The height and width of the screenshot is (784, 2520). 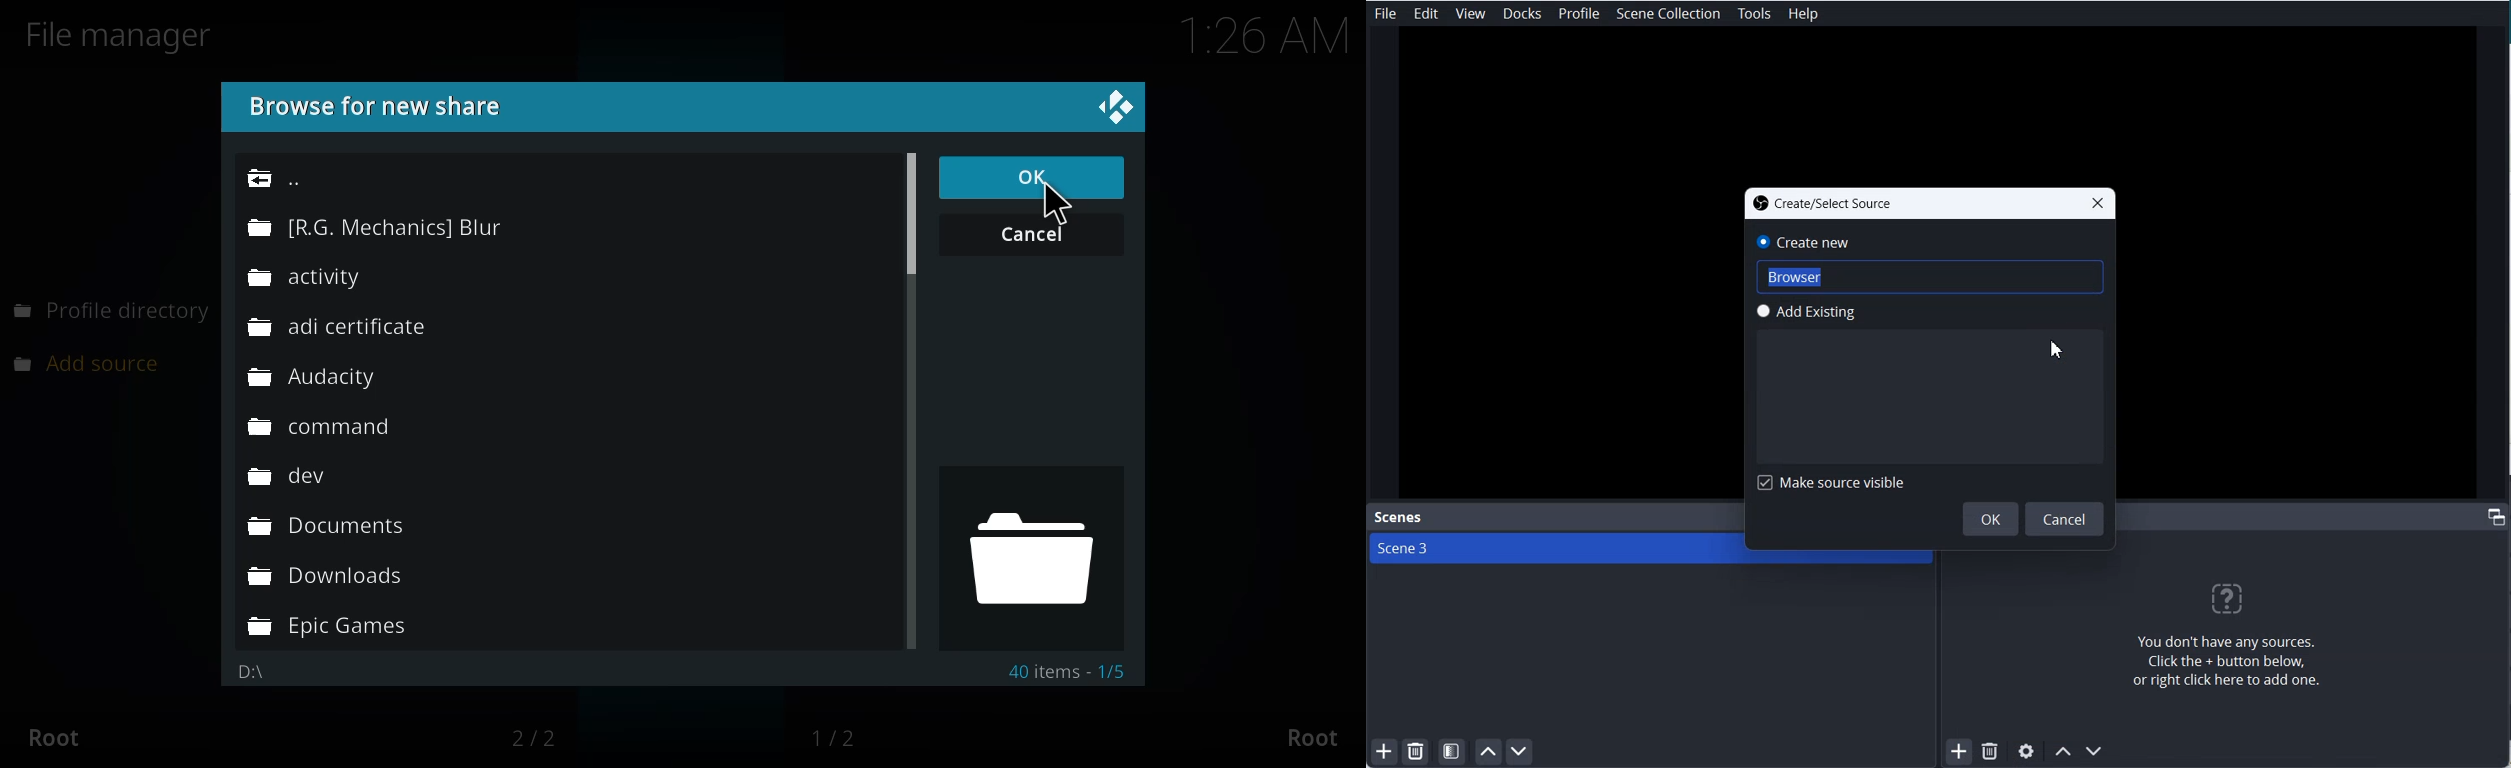 I want to click on file, so click(x=322, y=278).